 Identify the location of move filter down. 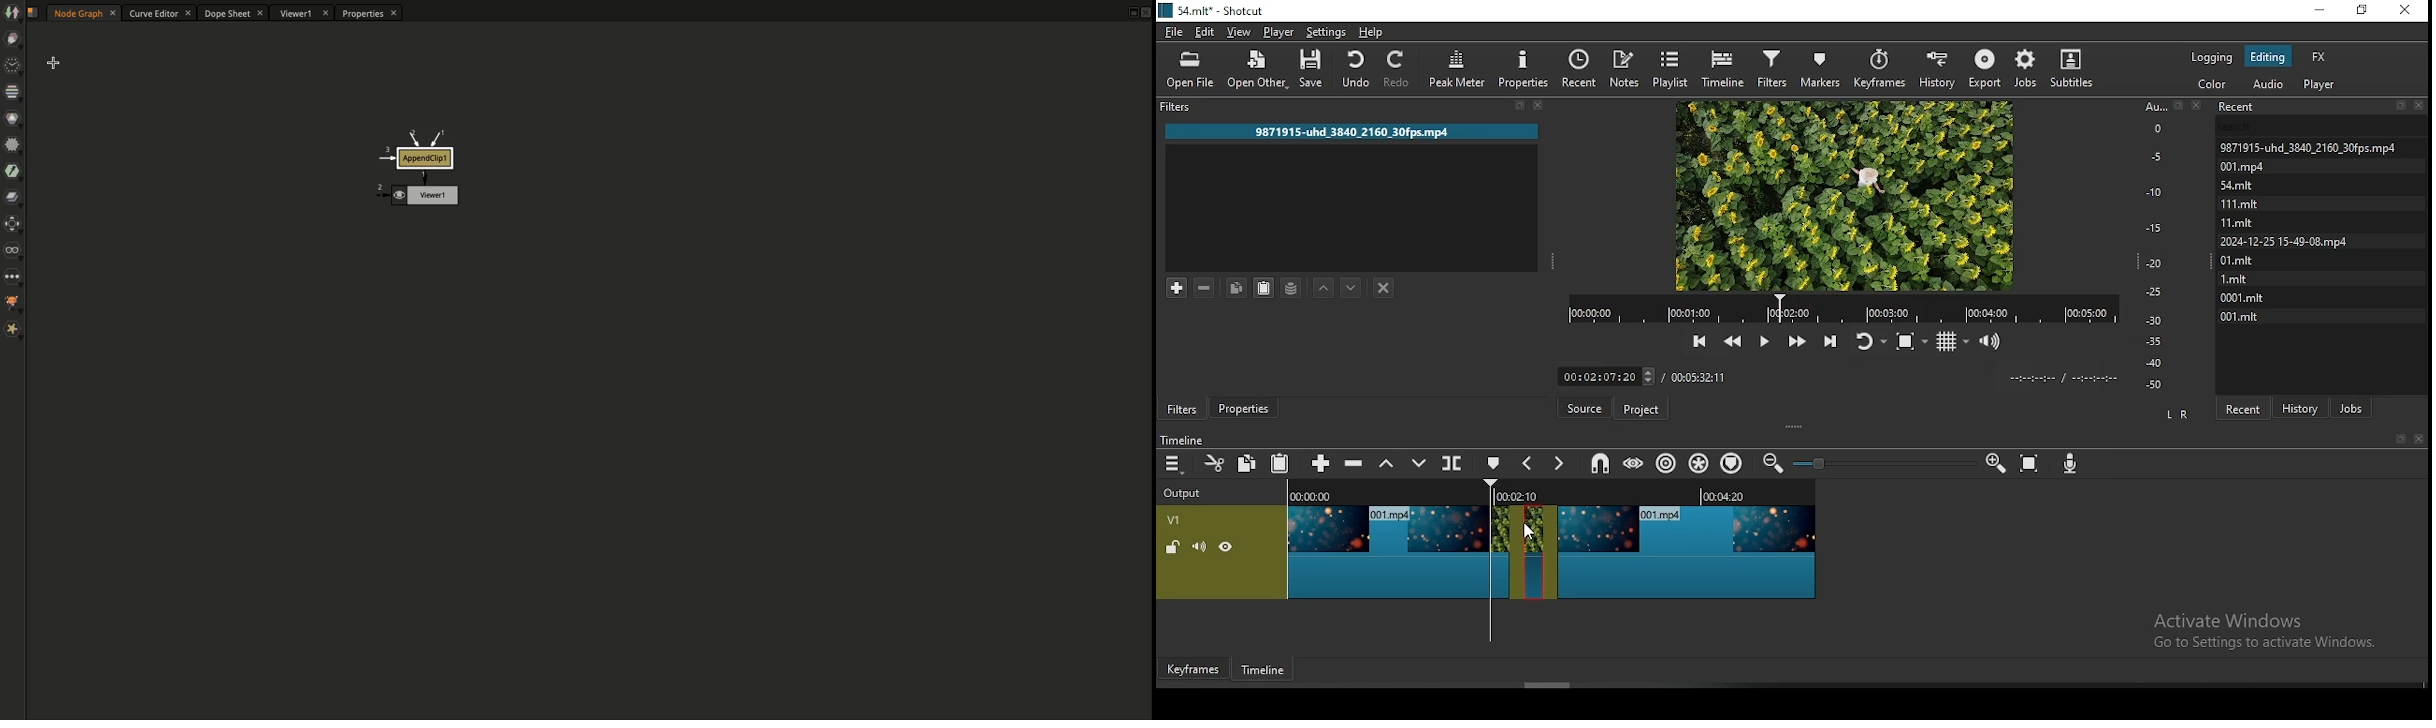
(1351, 286).